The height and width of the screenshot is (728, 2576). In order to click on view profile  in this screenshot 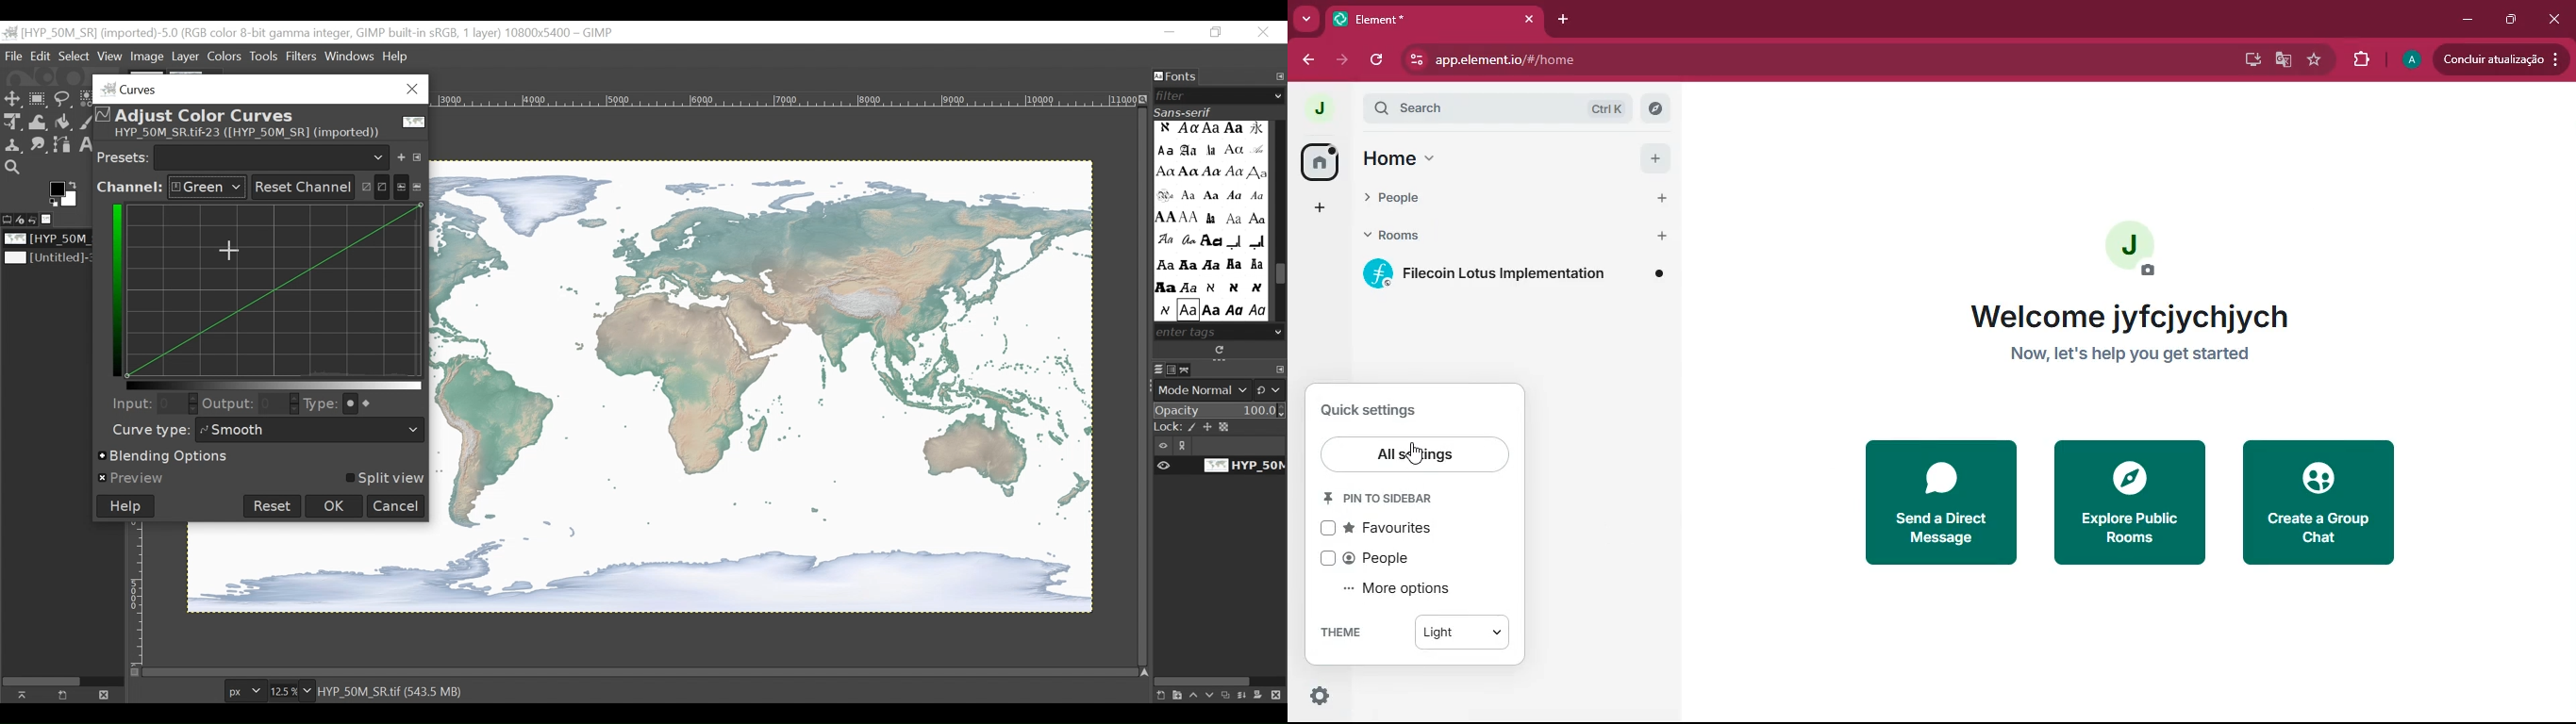, I will do `click(1313, 108)`.